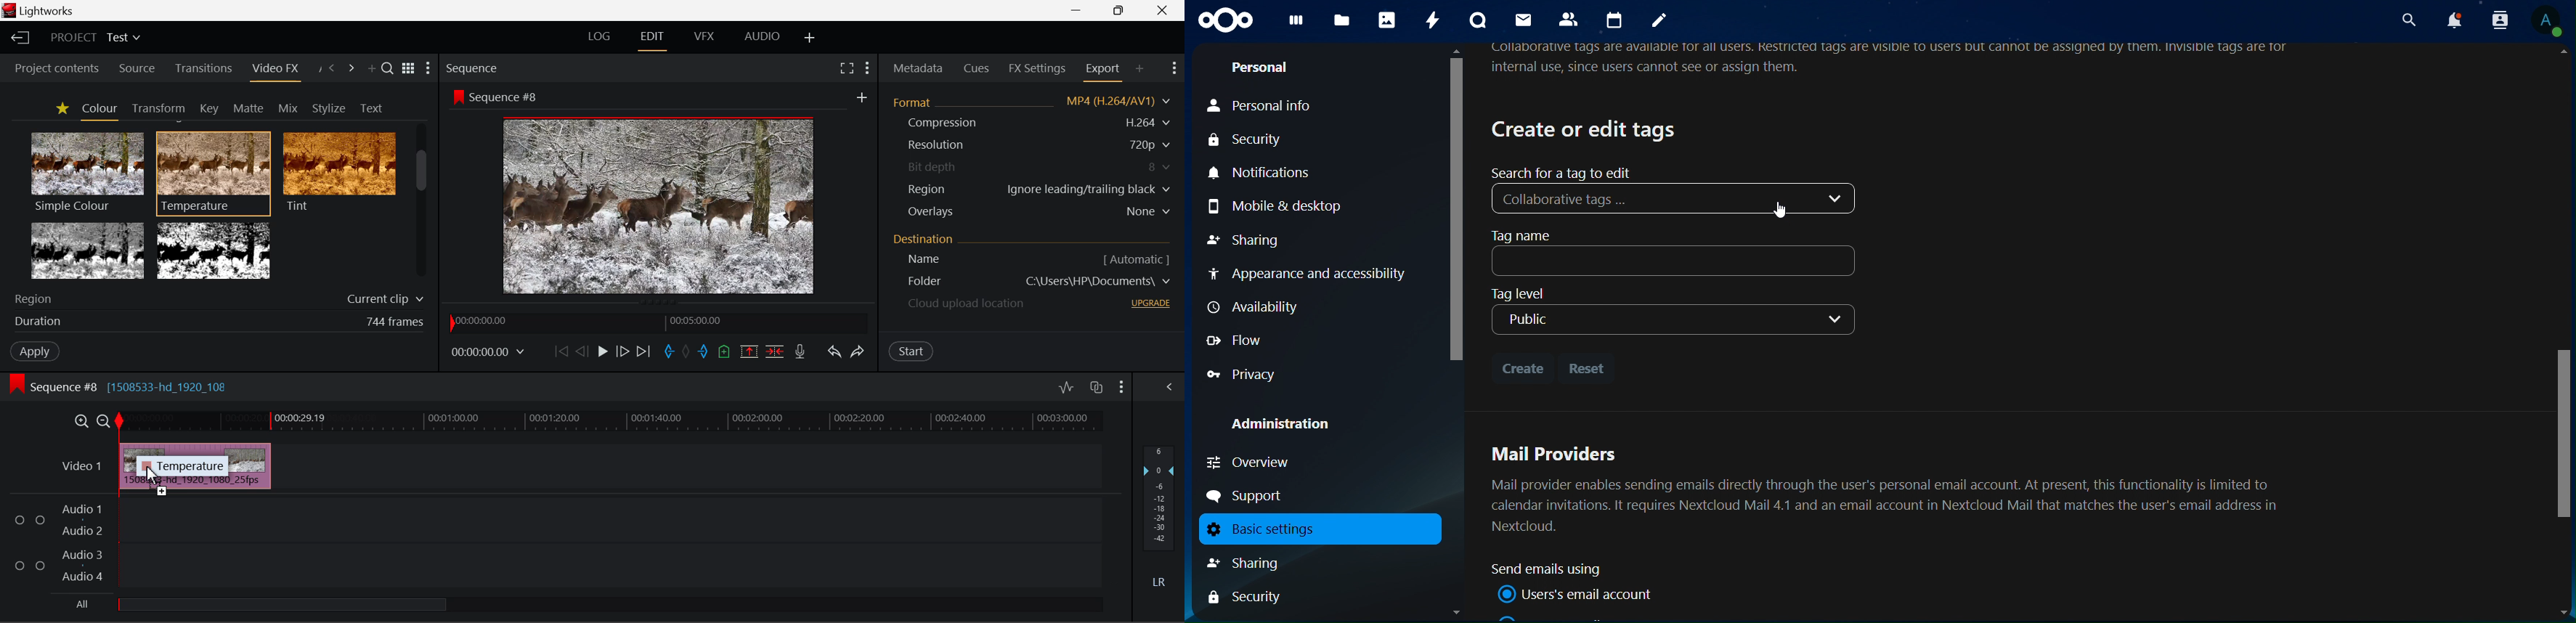  Describe the element at coordinates (1254, 142) in the screenshot. I see `security` at that location.